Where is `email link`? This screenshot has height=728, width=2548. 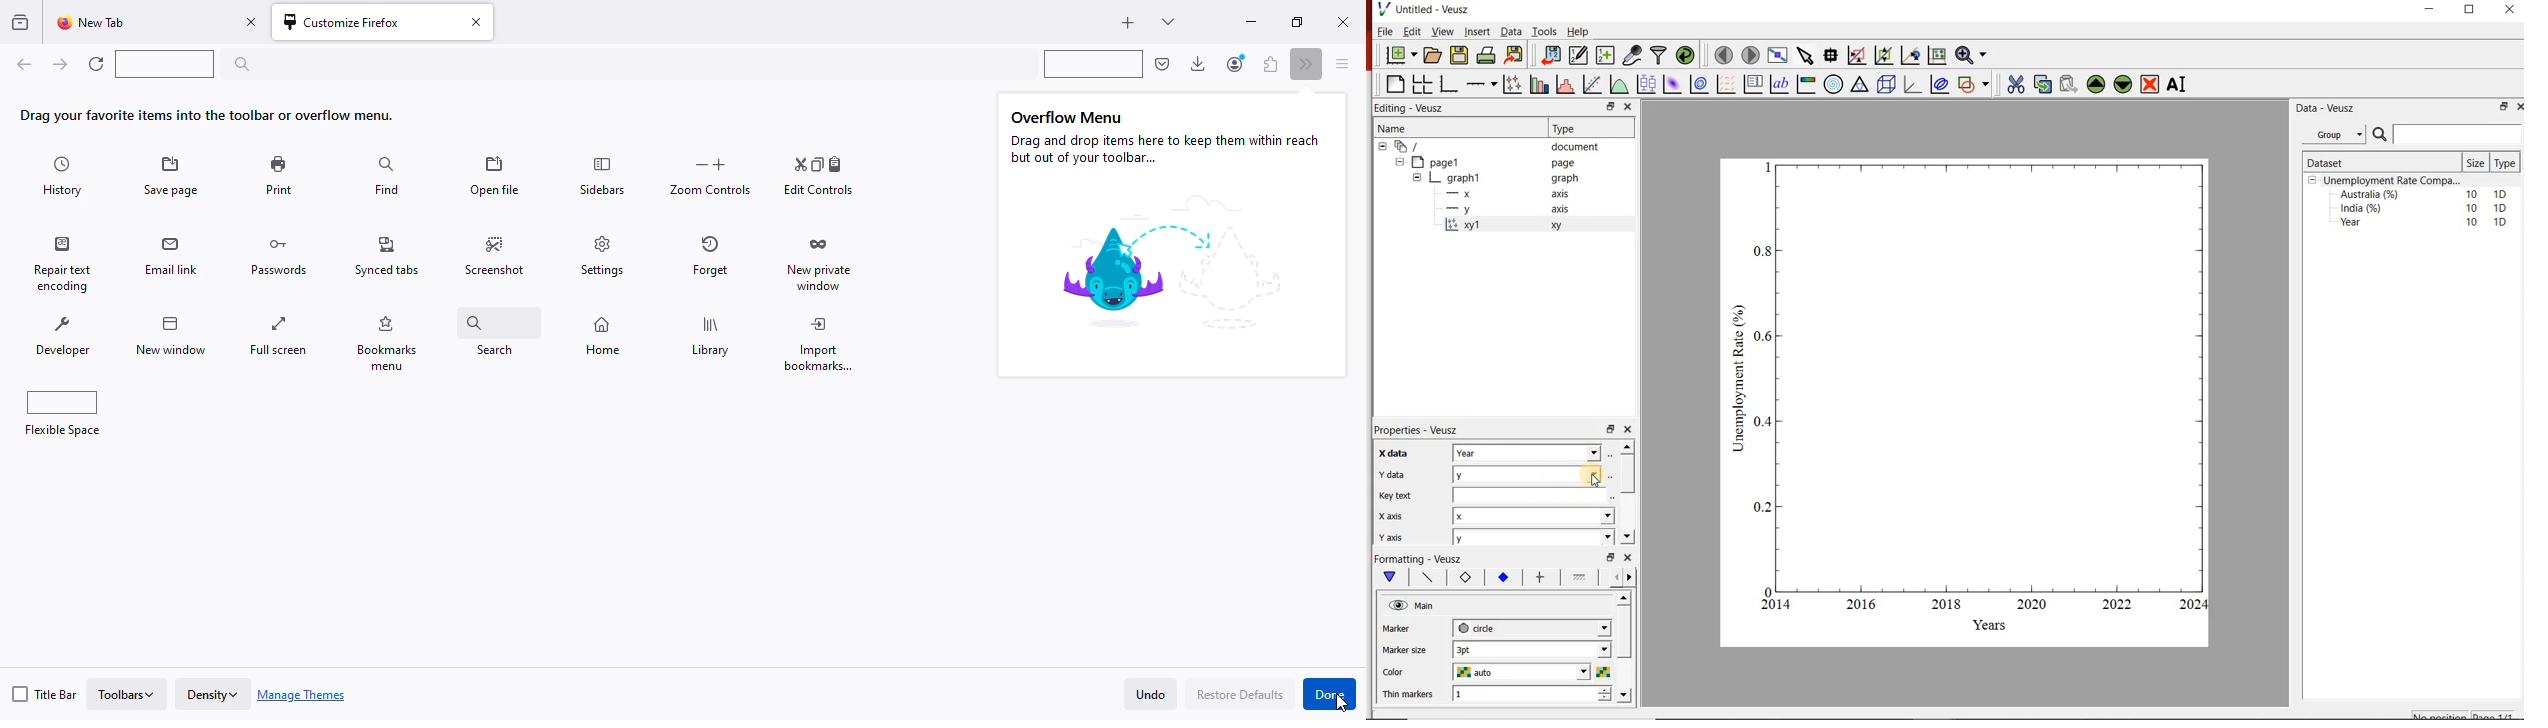 email link is located at coordinates (170, 256).